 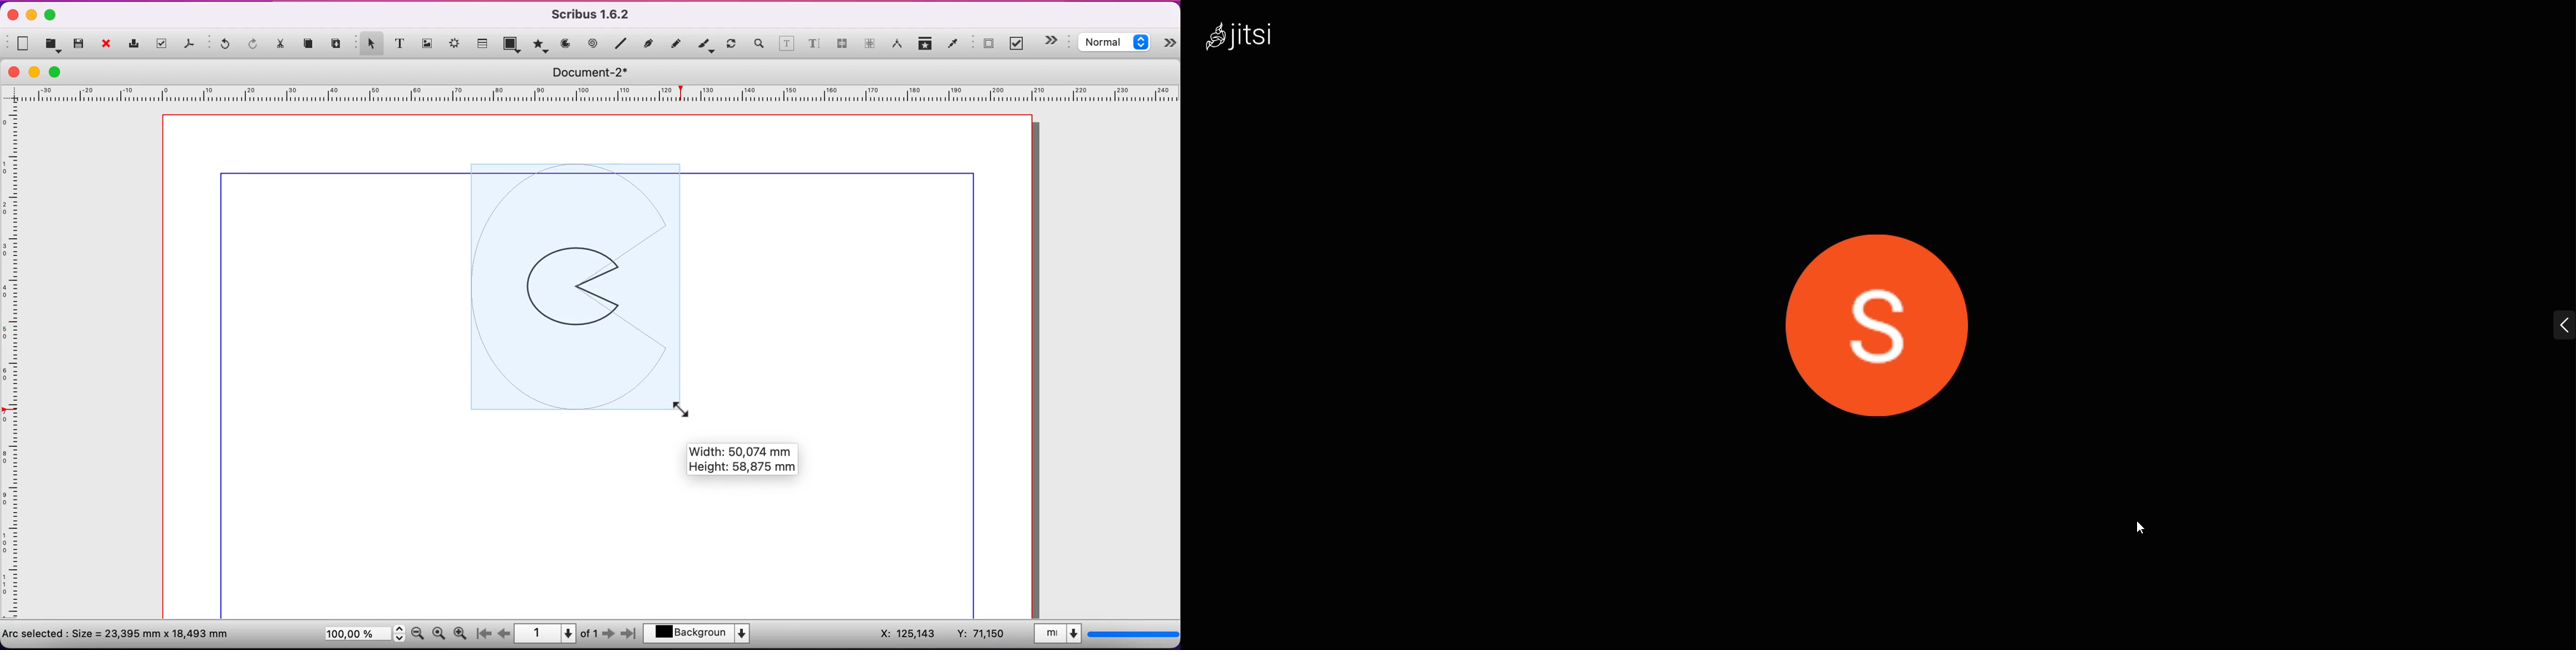 What do you see at coordinates (109, 45) in the screenshot?
I see `close` at bounding box center [109, 45].